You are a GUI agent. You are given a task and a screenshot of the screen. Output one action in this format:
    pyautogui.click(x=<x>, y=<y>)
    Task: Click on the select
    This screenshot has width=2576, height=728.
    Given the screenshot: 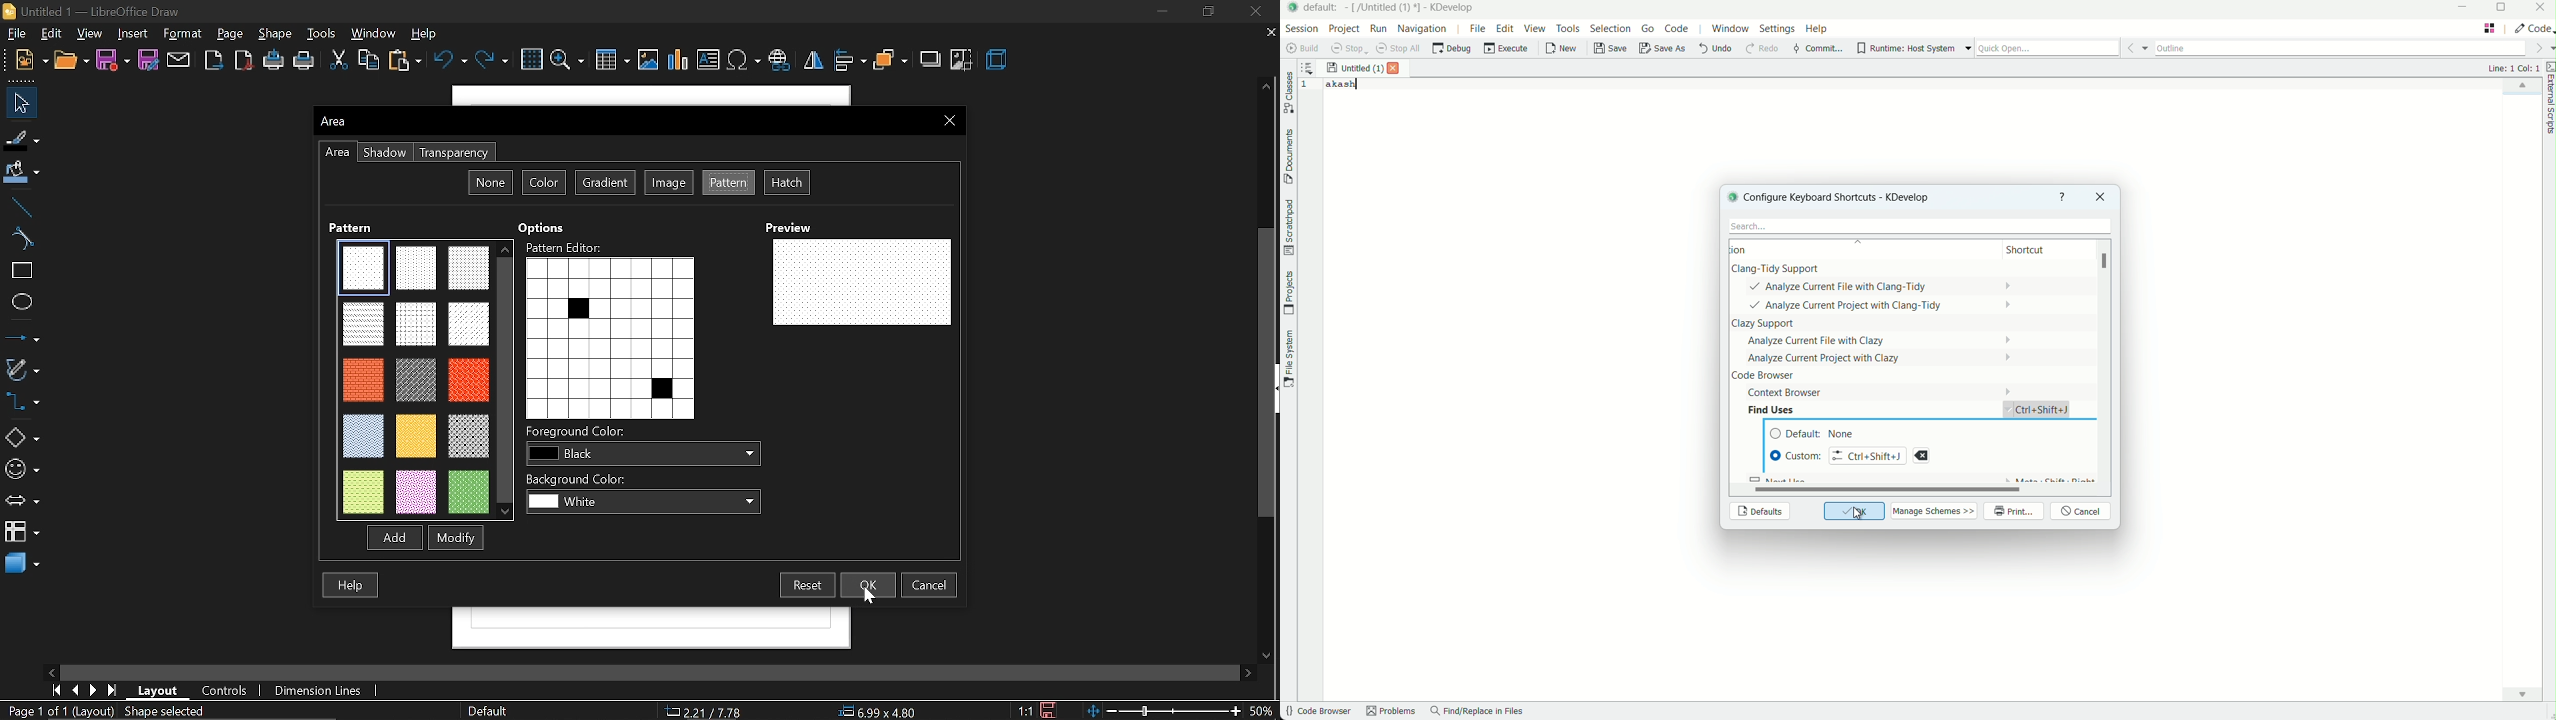 What is the action you would take?
    pyautogui.click(x=21, y=102)
    